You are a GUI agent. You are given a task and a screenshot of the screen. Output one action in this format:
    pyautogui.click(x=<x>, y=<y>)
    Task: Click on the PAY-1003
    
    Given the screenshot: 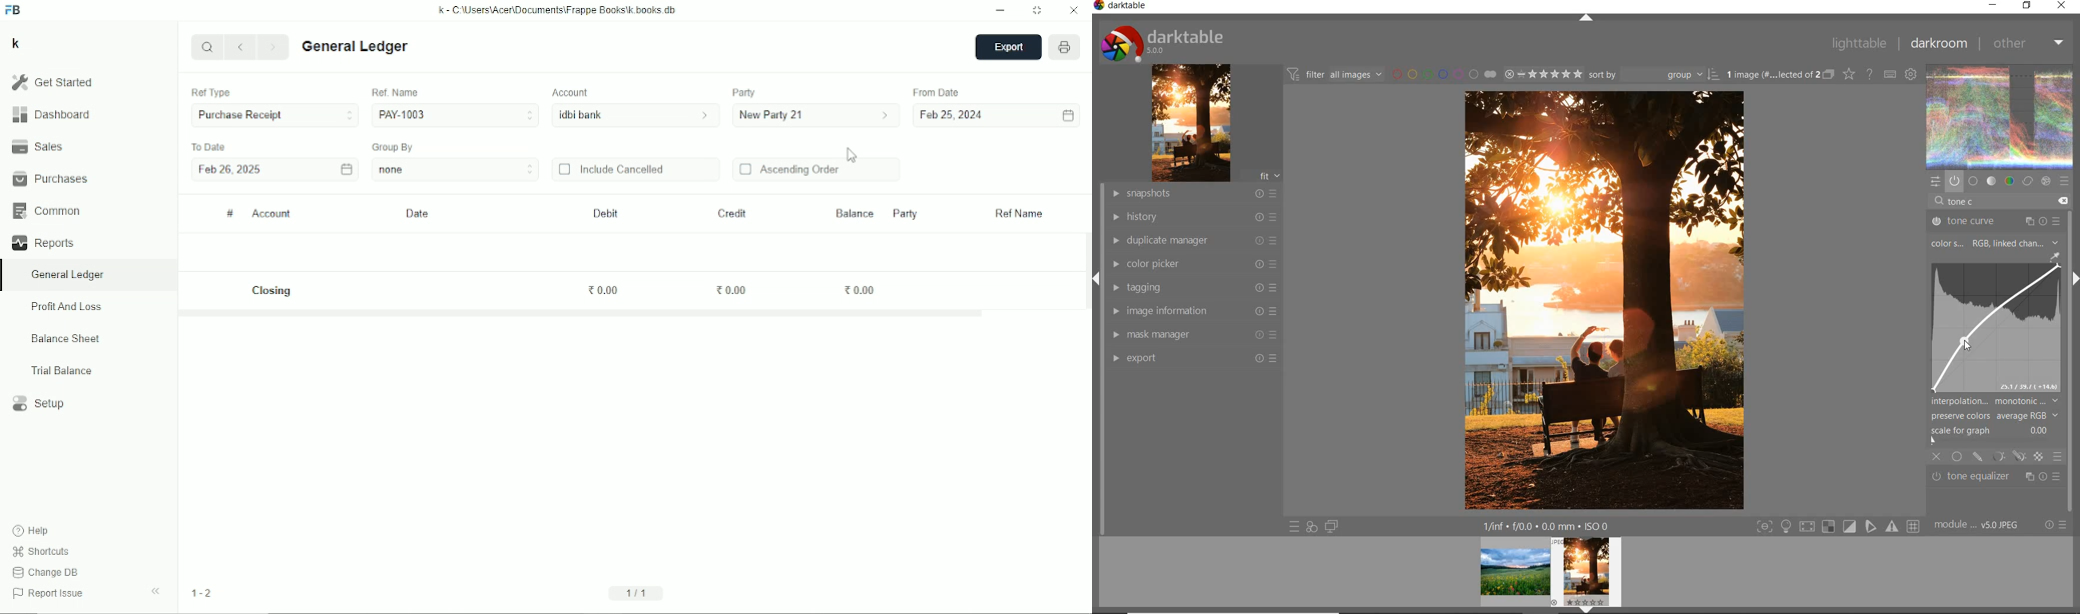 What is the action you would take?
    pyautogui.click(x=455, y=114)
    